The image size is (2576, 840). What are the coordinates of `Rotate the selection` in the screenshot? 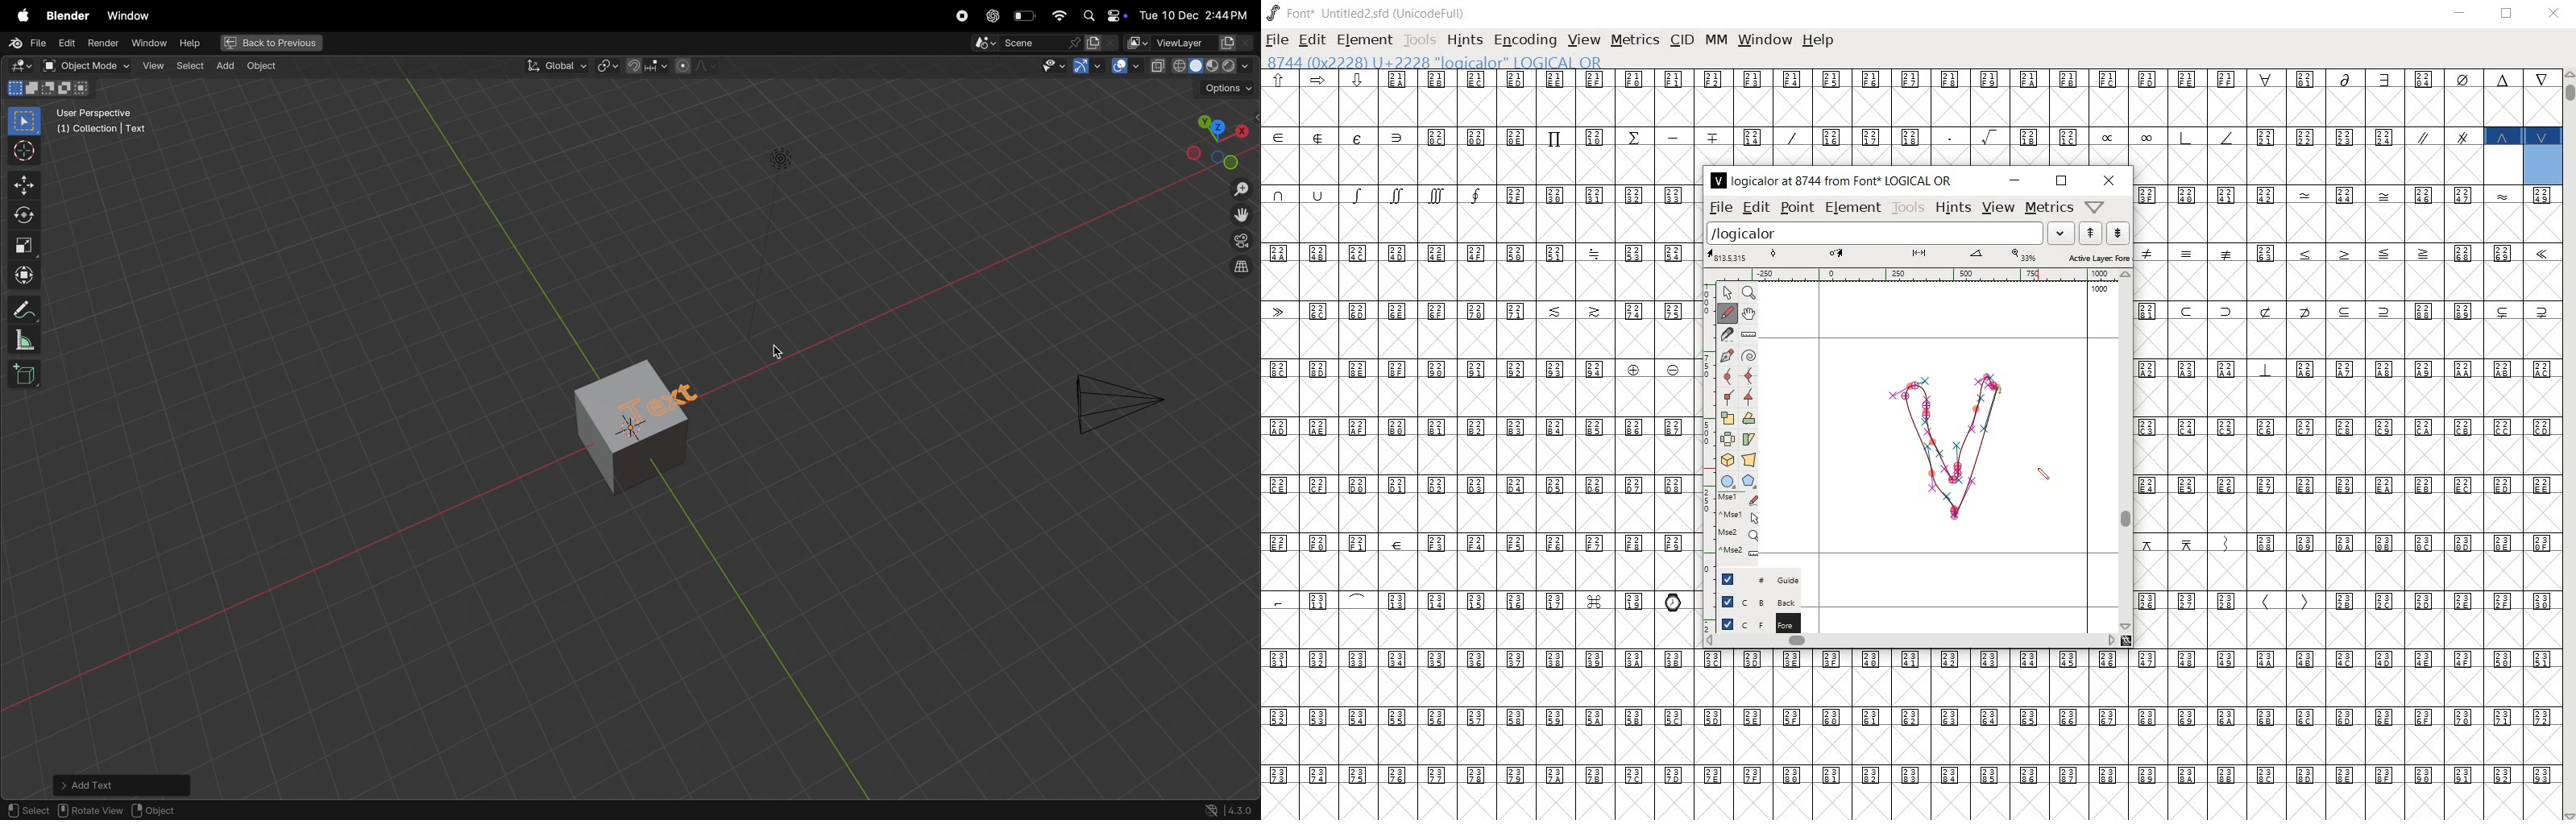 It's located at (1748, 440).